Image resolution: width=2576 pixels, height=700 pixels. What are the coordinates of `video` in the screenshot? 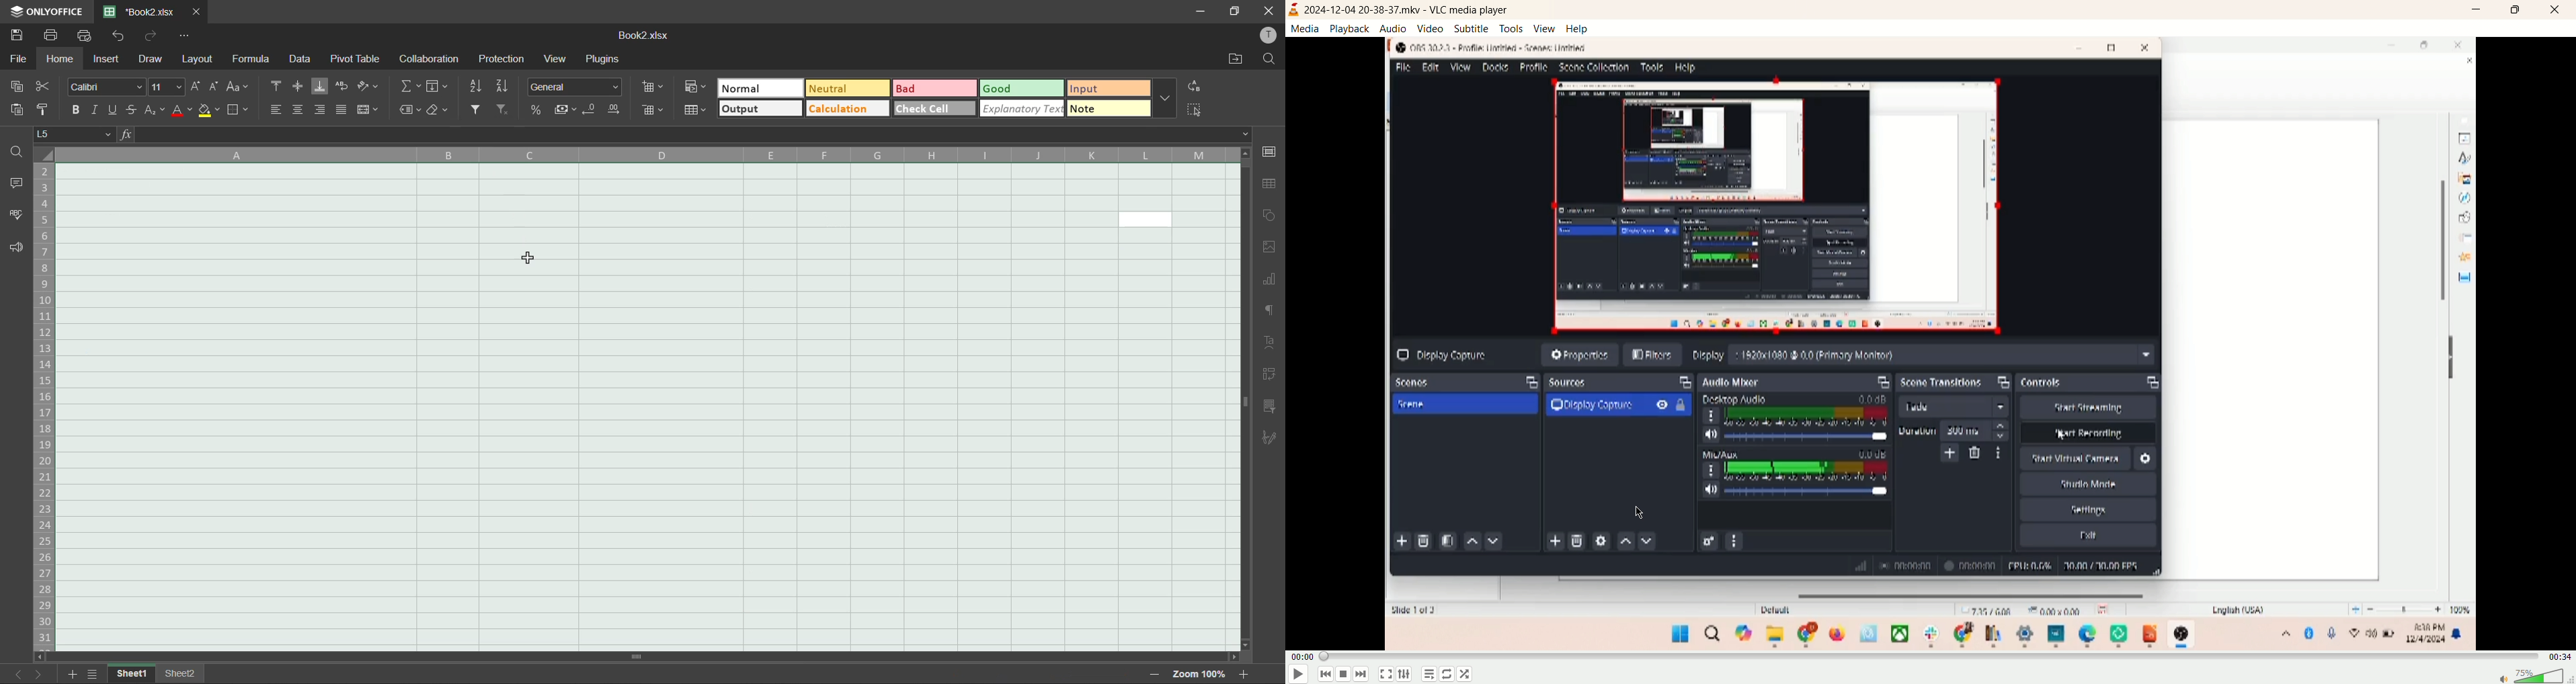 It's located at (1431, 28).